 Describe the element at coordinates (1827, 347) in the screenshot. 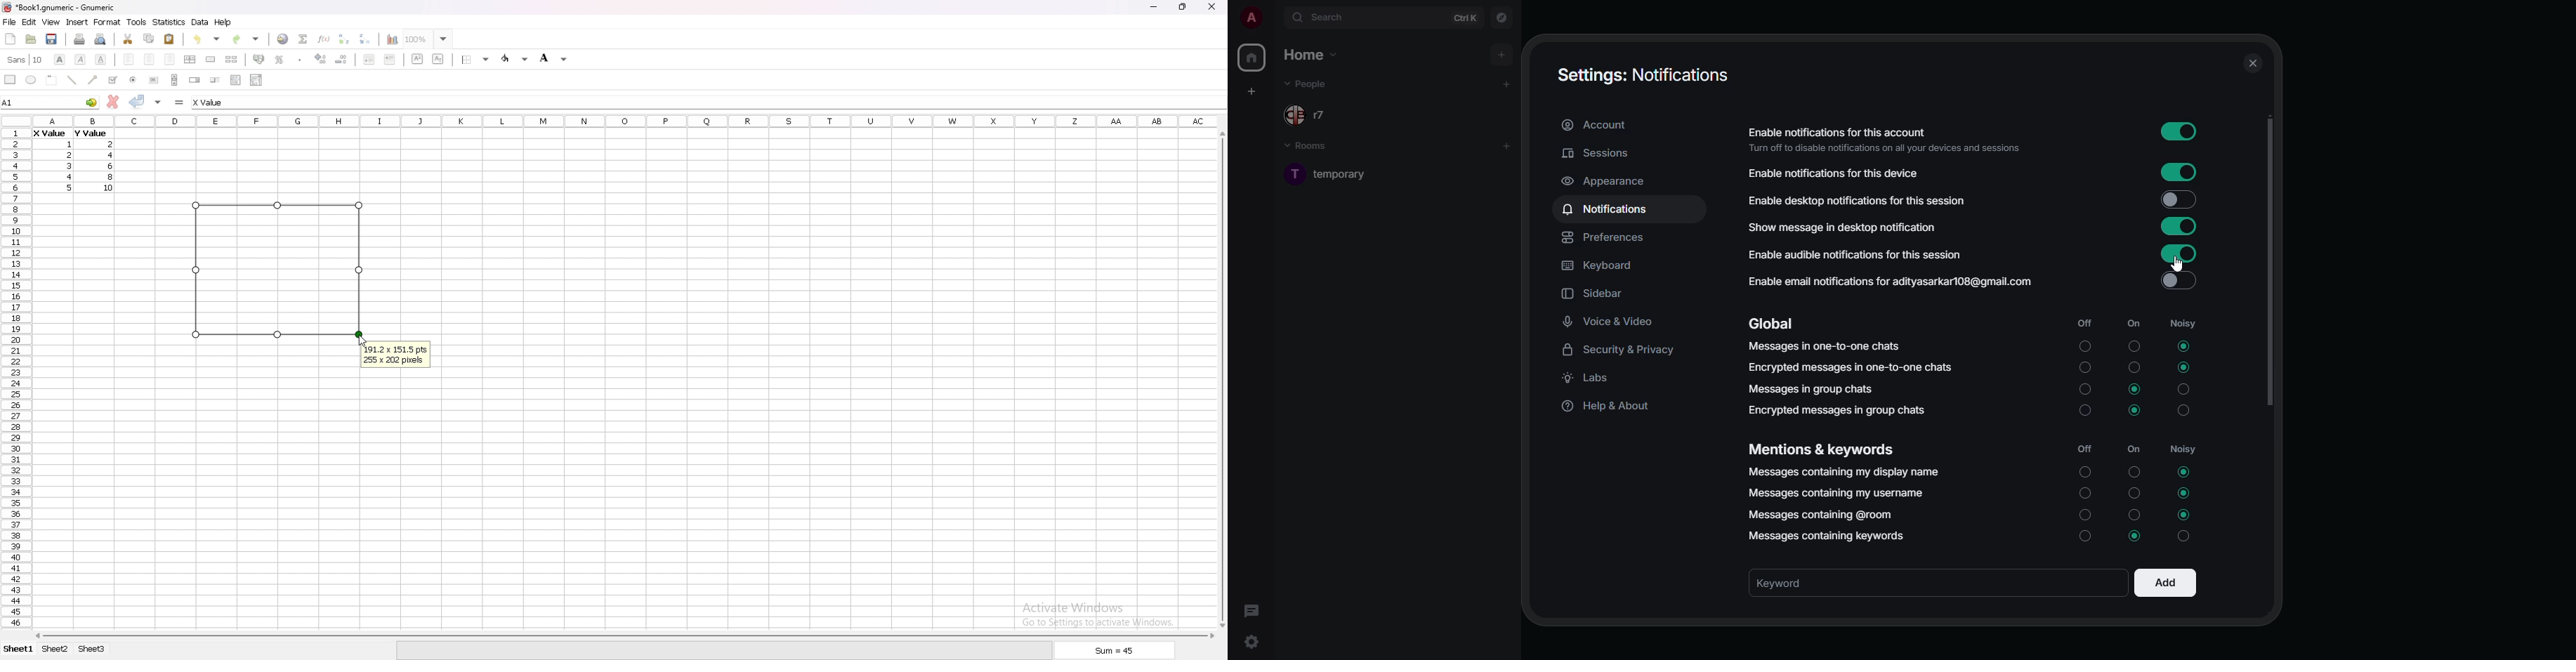

I see `messages in one to one chats` at that location.